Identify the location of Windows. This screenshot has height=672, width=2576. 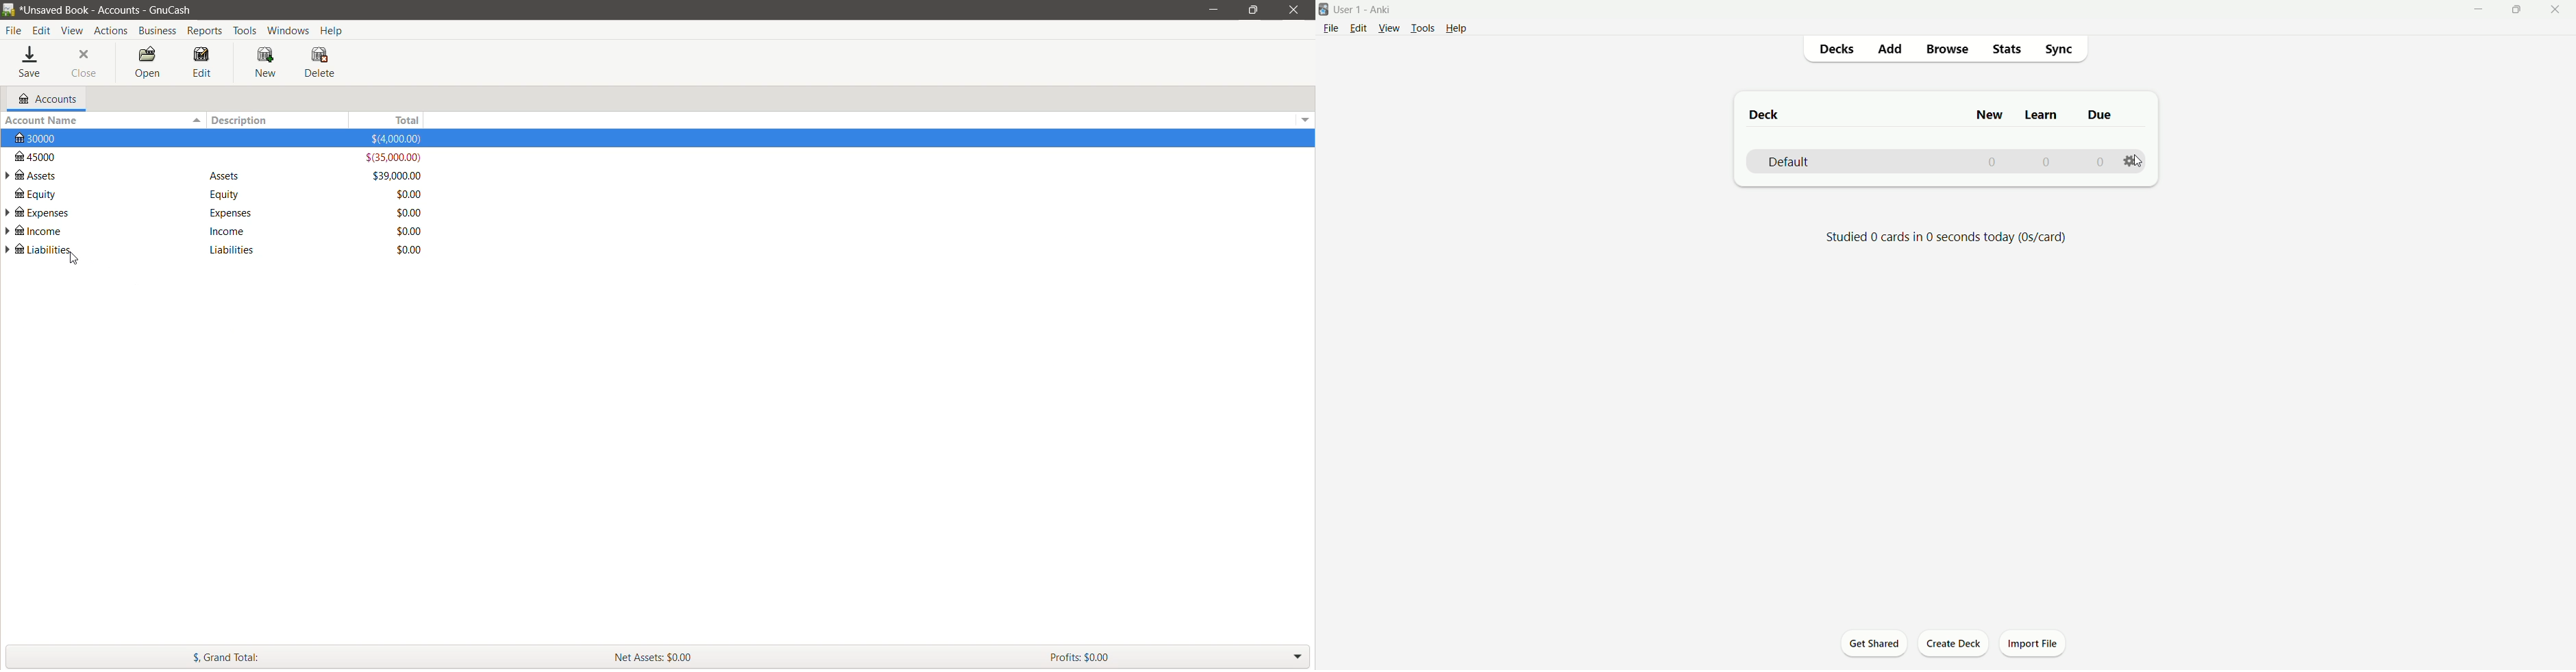
(289, 29).